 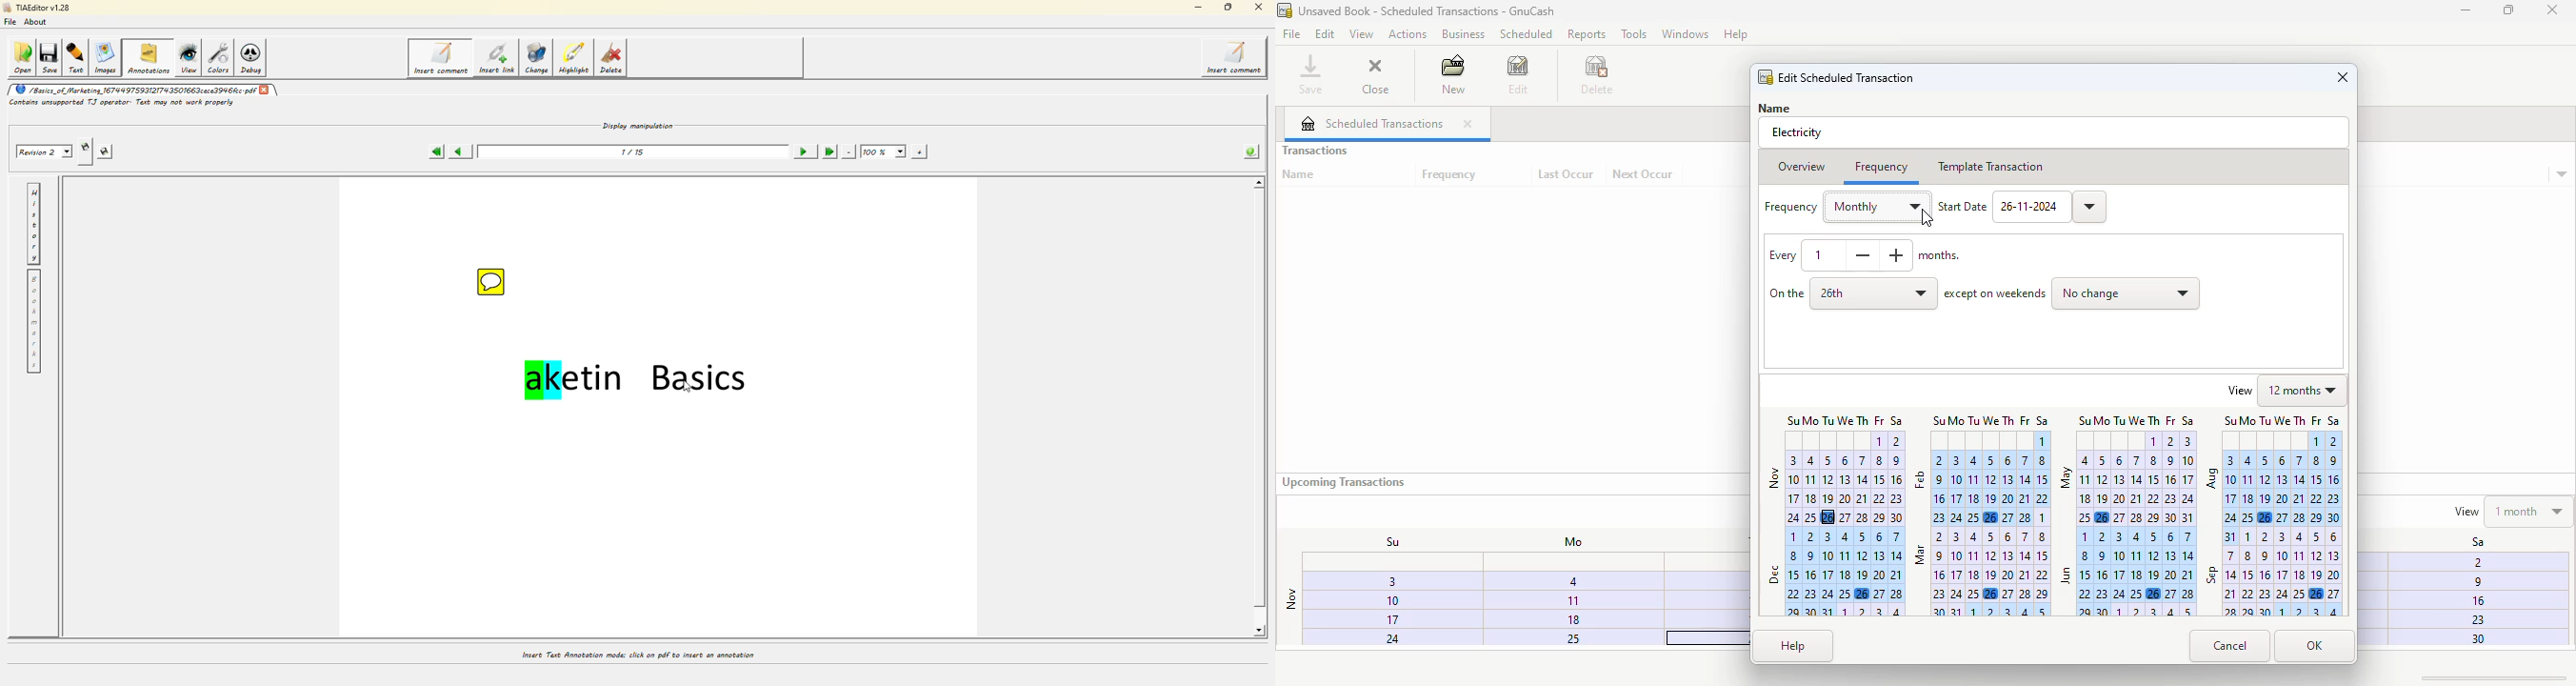 What do you see at coordinates (577, 58) in the screenshot?
I see `highlight` at bounding box center [577, 58].